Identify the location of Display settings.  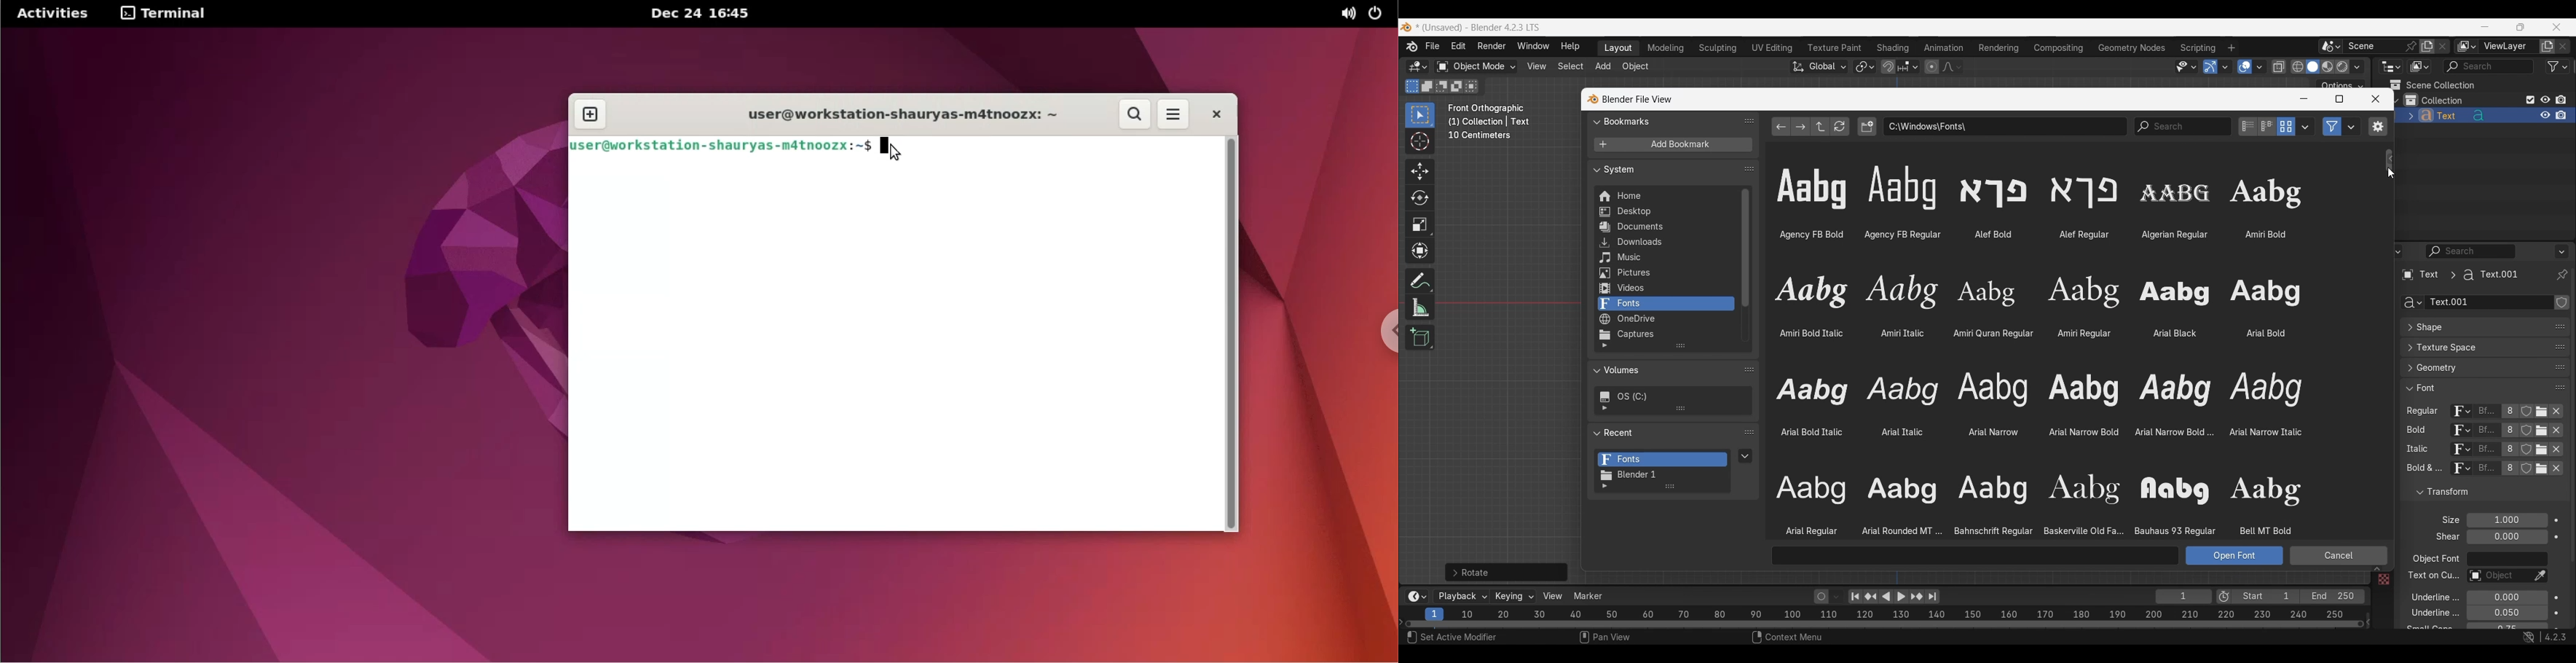
(2306, 126).